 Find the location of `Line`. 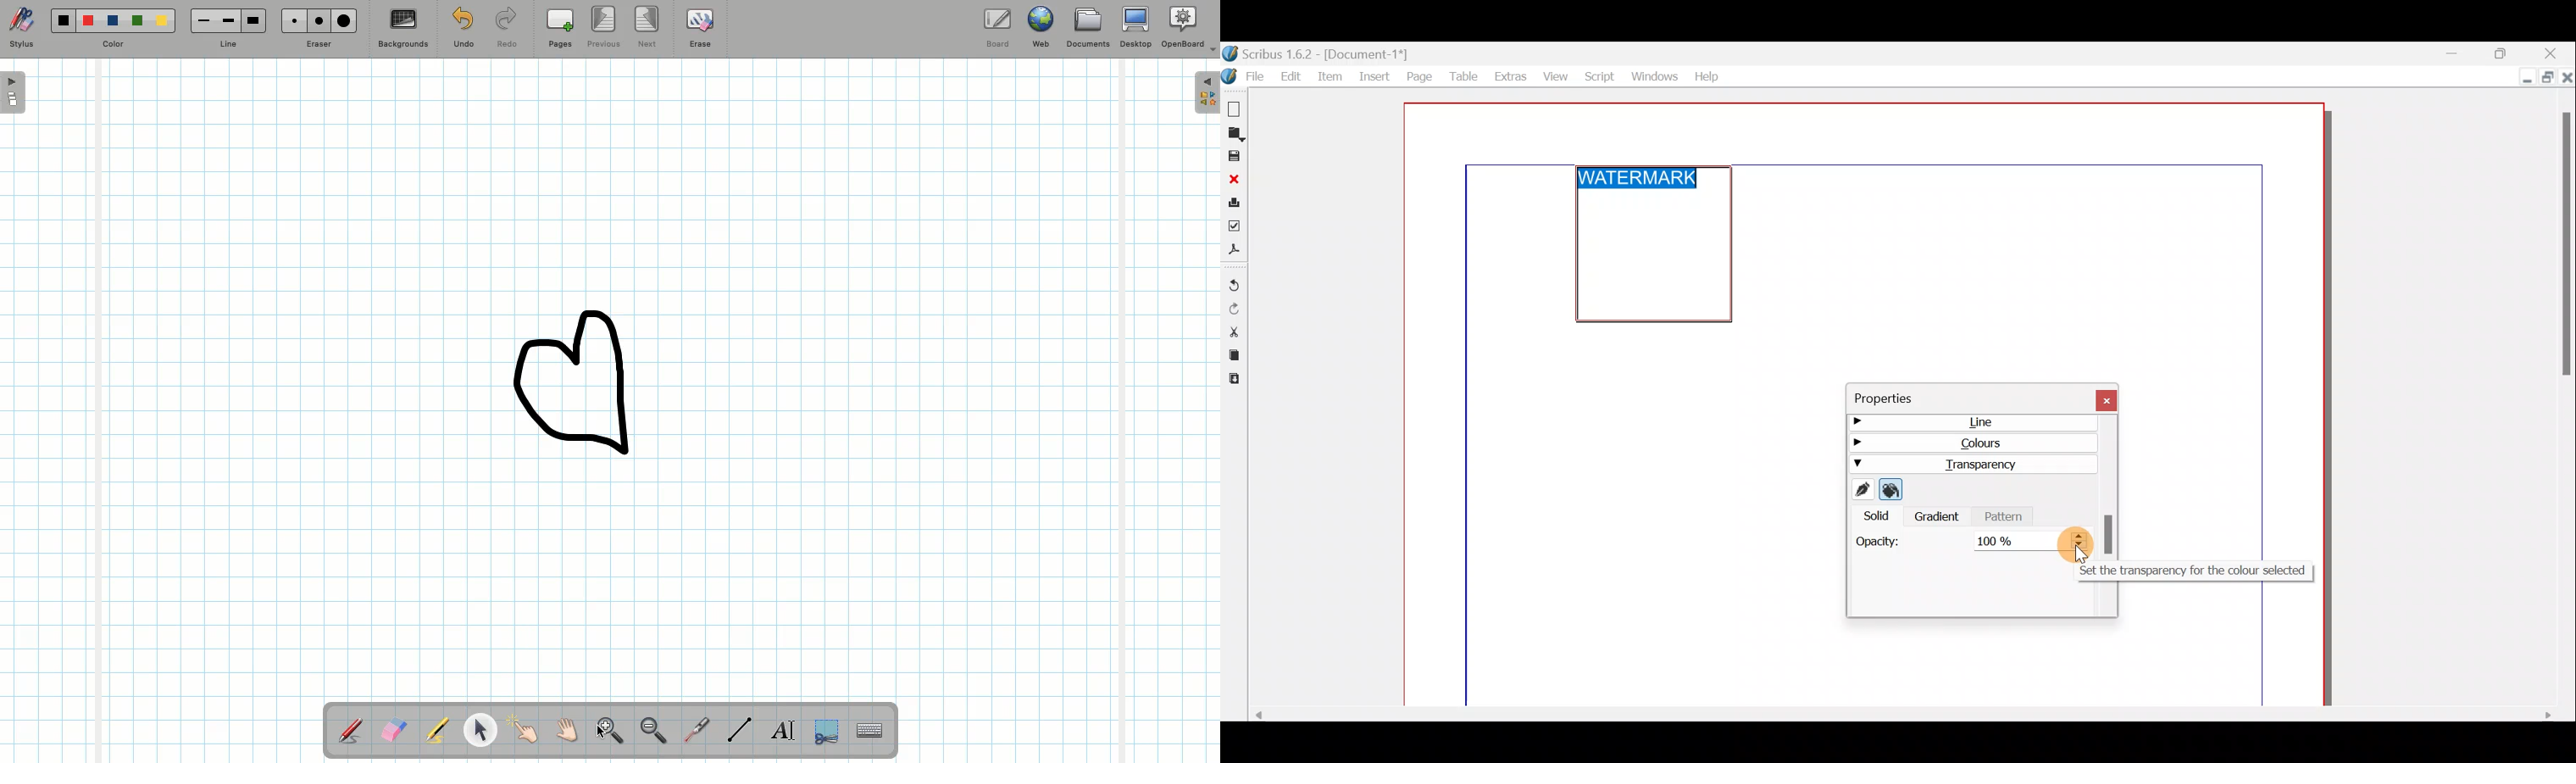

Line is located at coordinates (1969, 425).